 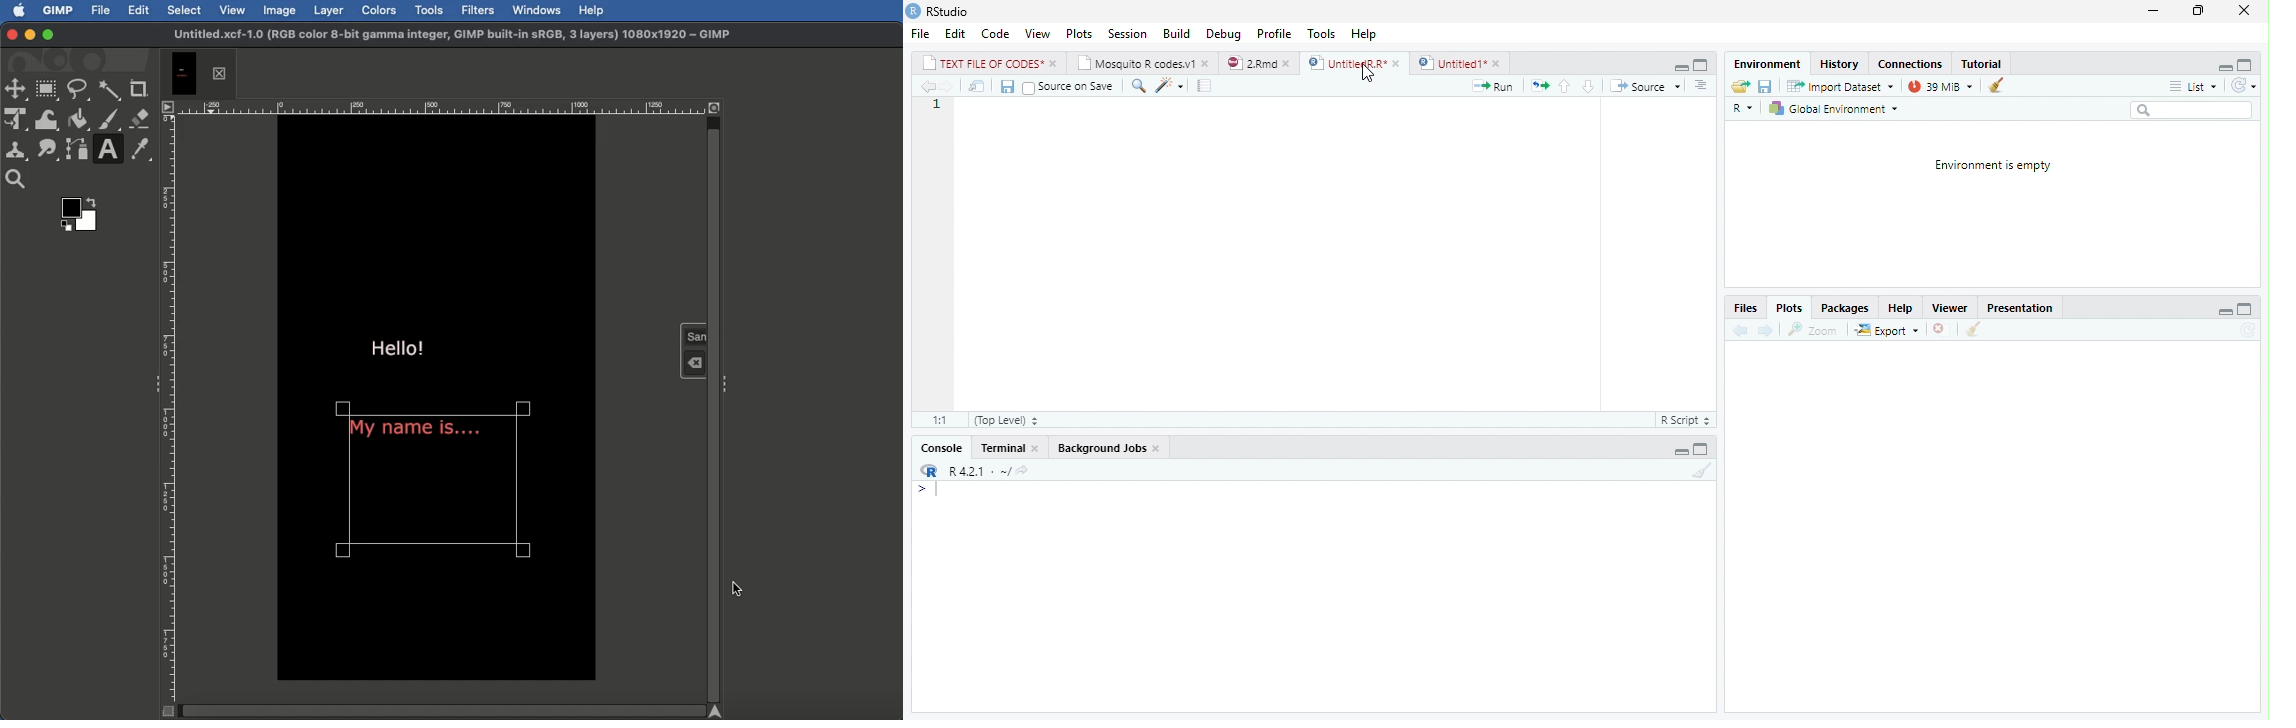 What do you see at coordinates (1887, 330) in the screenshot?
I see `Export` at bounding box center [1887, 330].